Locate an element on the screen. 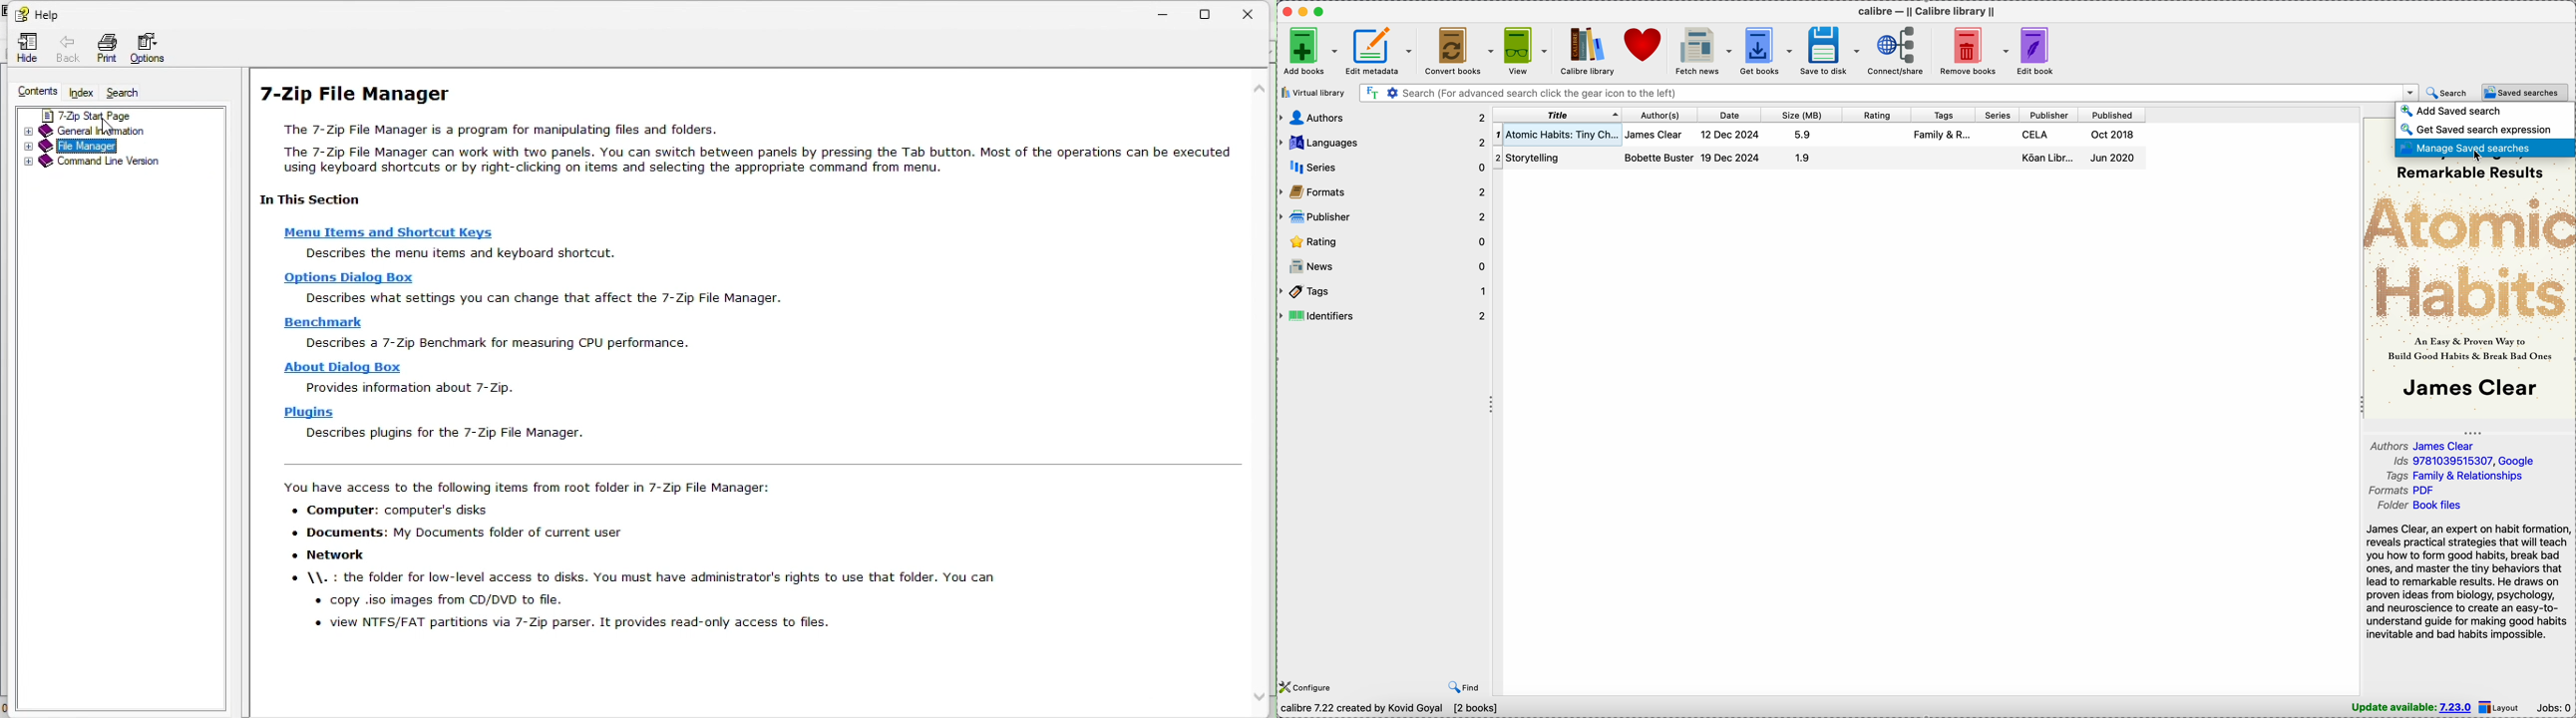 The width and height of the screenshot is (2576, 728). published date is located at coordinates (2116, 148).